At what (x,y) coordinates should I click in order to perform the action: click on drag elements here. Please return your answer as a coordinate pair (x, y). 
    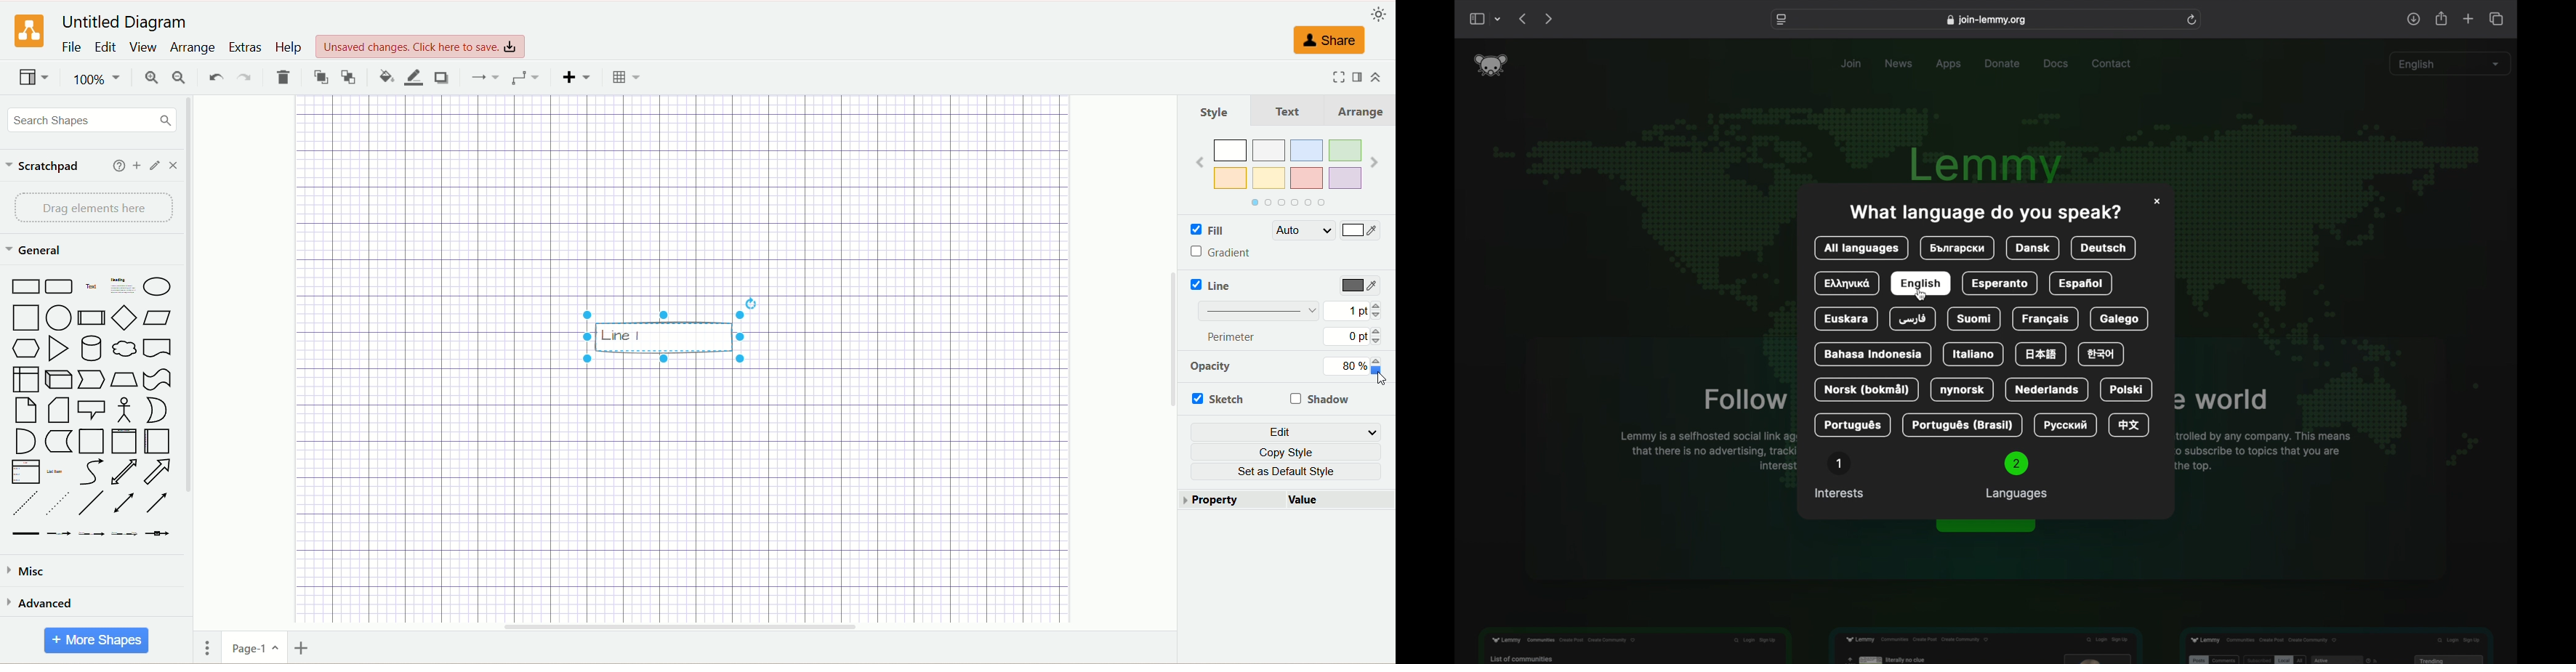
    Looking at the image, I should click on (93, 207).